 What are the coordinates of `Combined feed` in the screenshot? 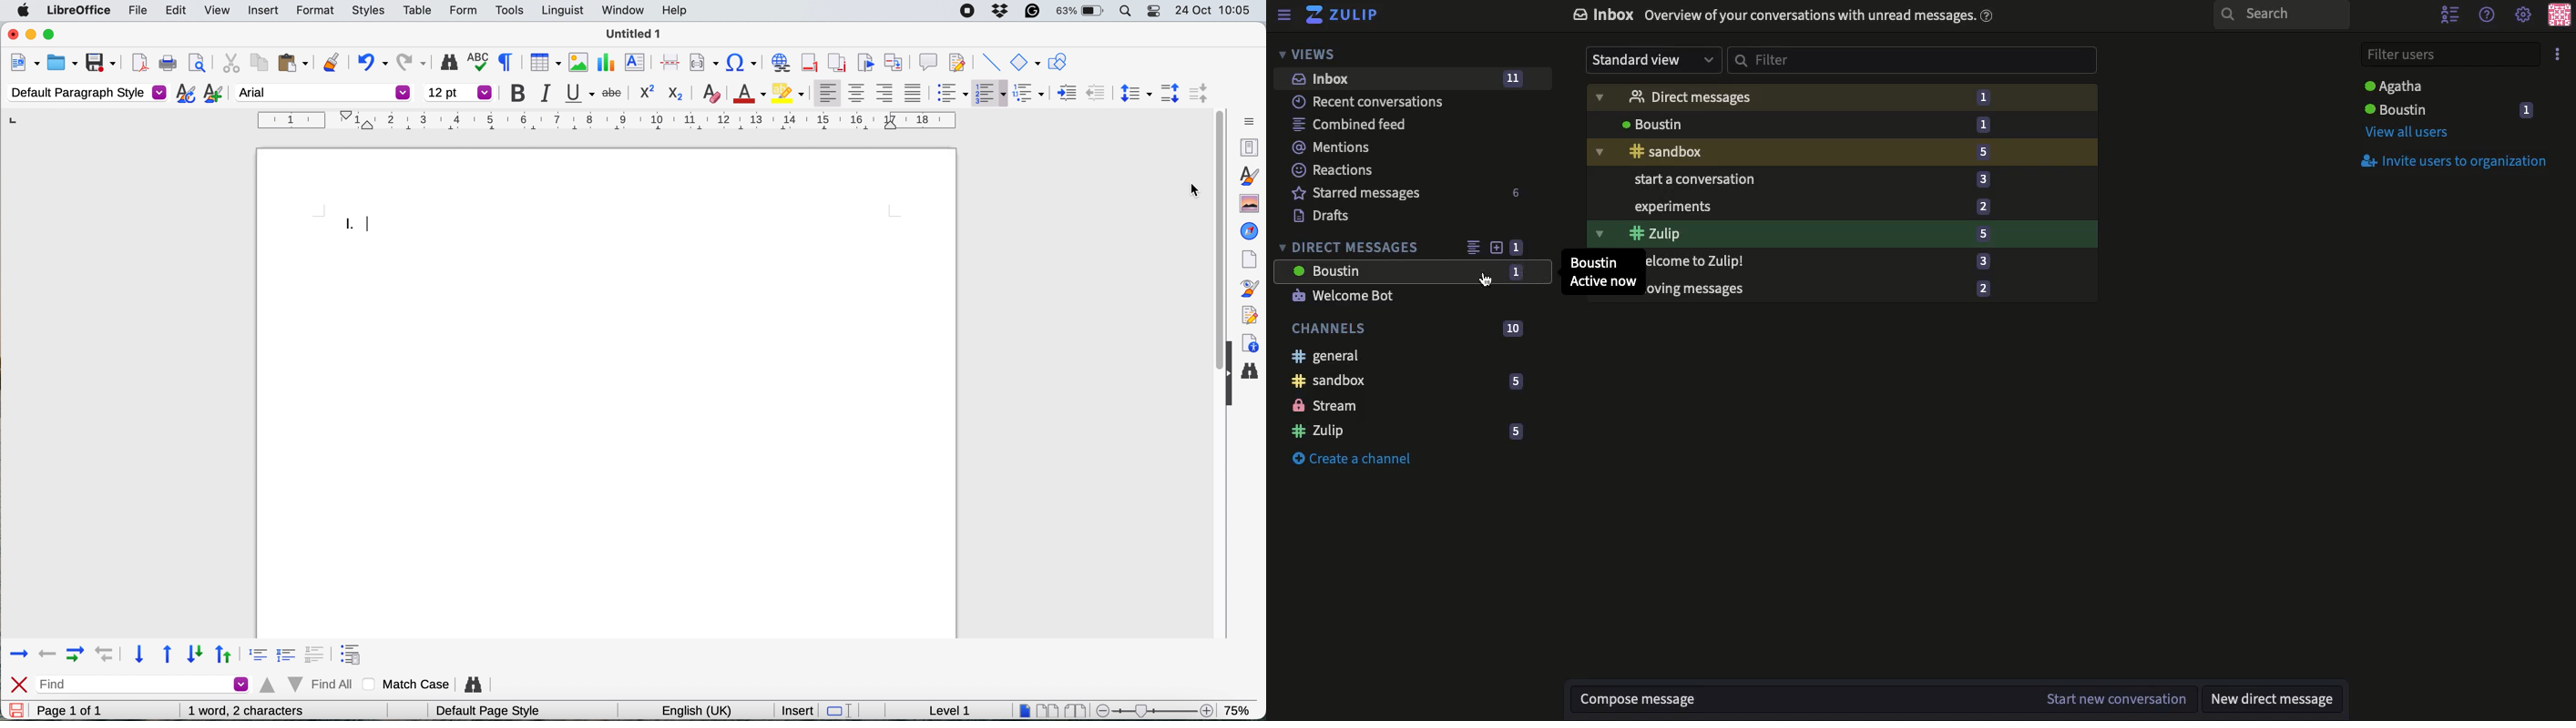 It's located at (1353, 127).